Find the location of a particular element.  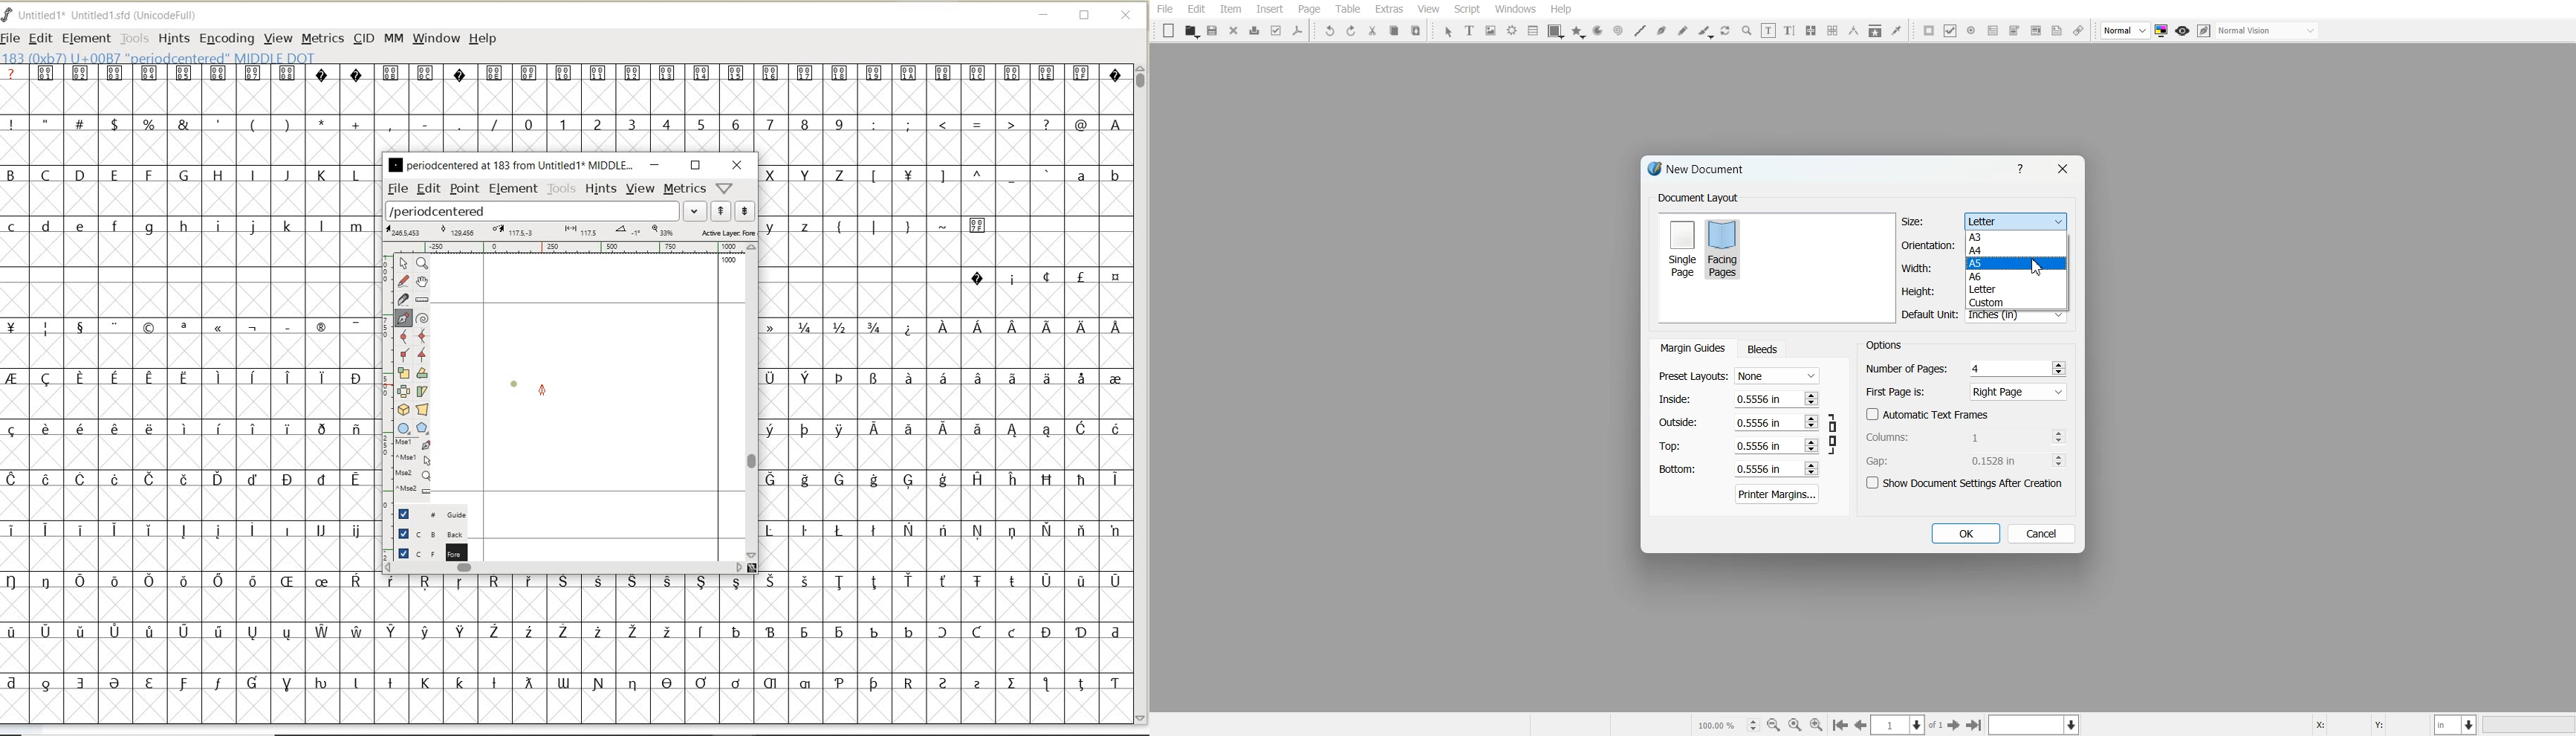

Automatic Text Frames is located at coordinates (1928, 414).